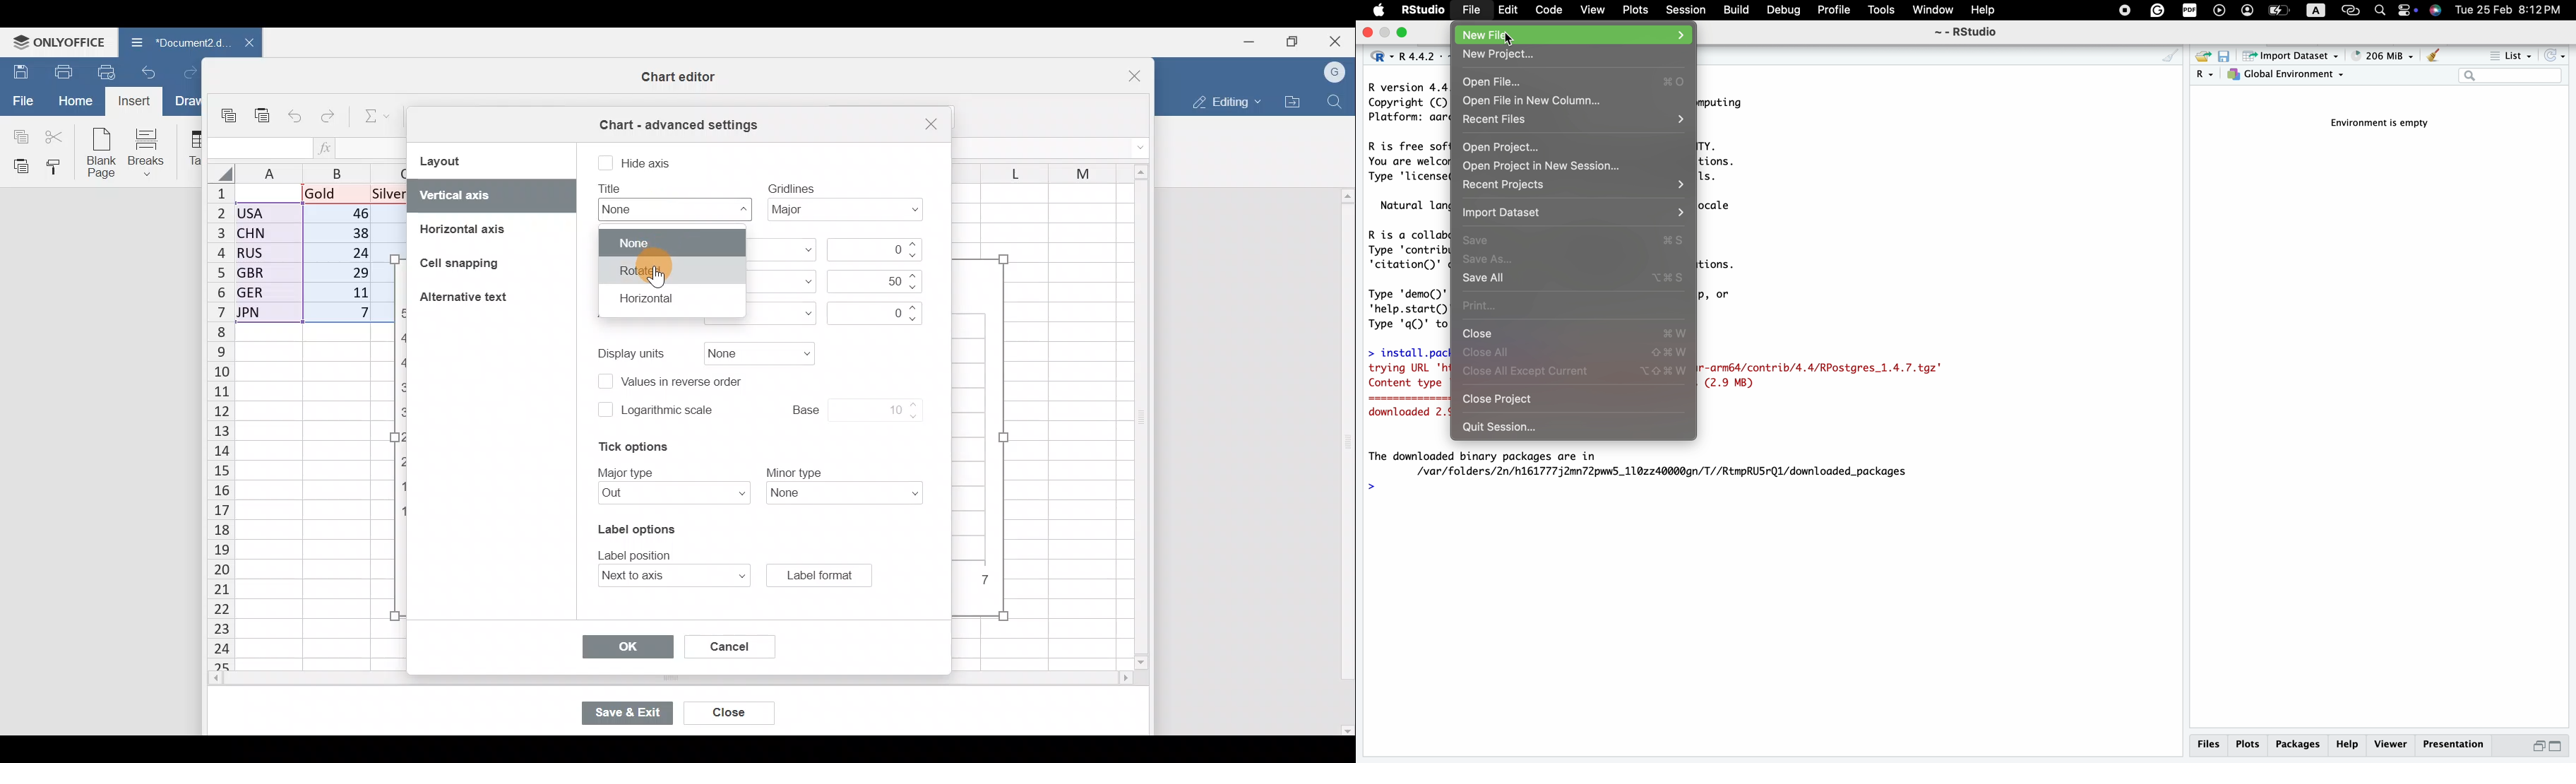 The width and height of the screenshot is (2576, 784). Describe the element at coordinates (1882, 10) in the screenshot. I see `tools` at that location.